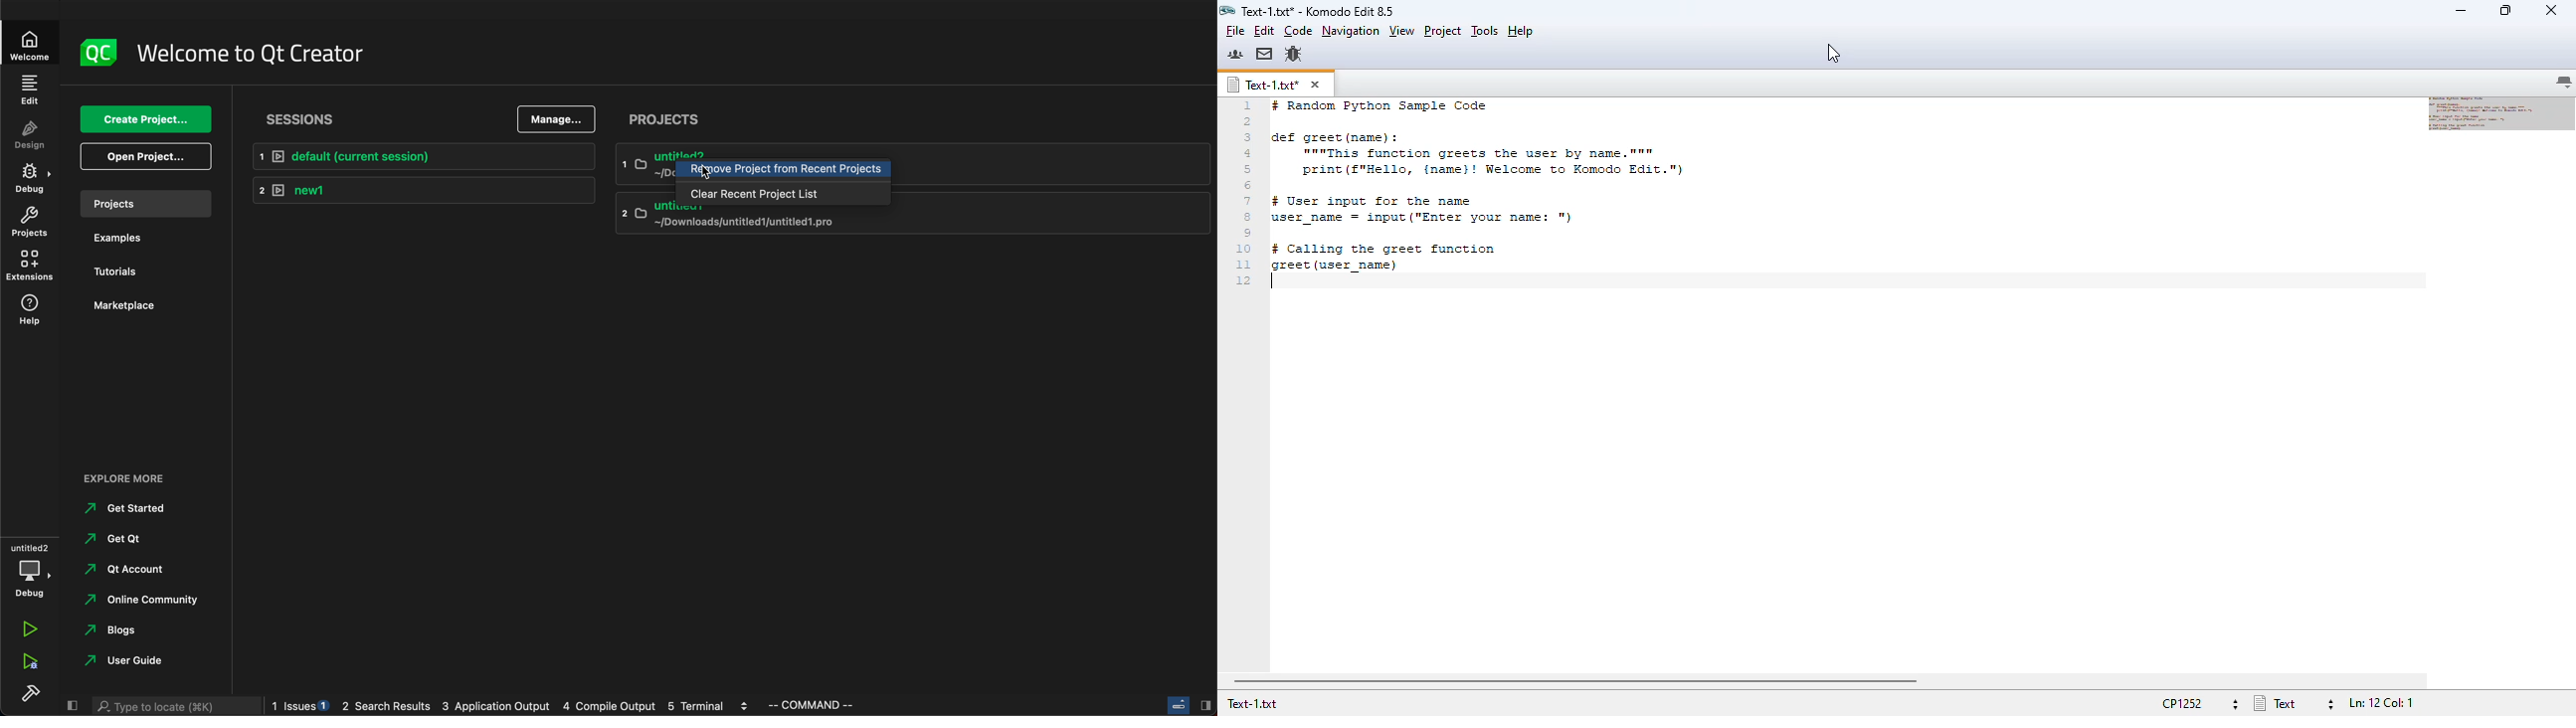 This screenshot has height=728, width=2576. What do you see at coordinates (784, 196) in the screenshot?
I see `clear list` at bounding box center [784, 196].